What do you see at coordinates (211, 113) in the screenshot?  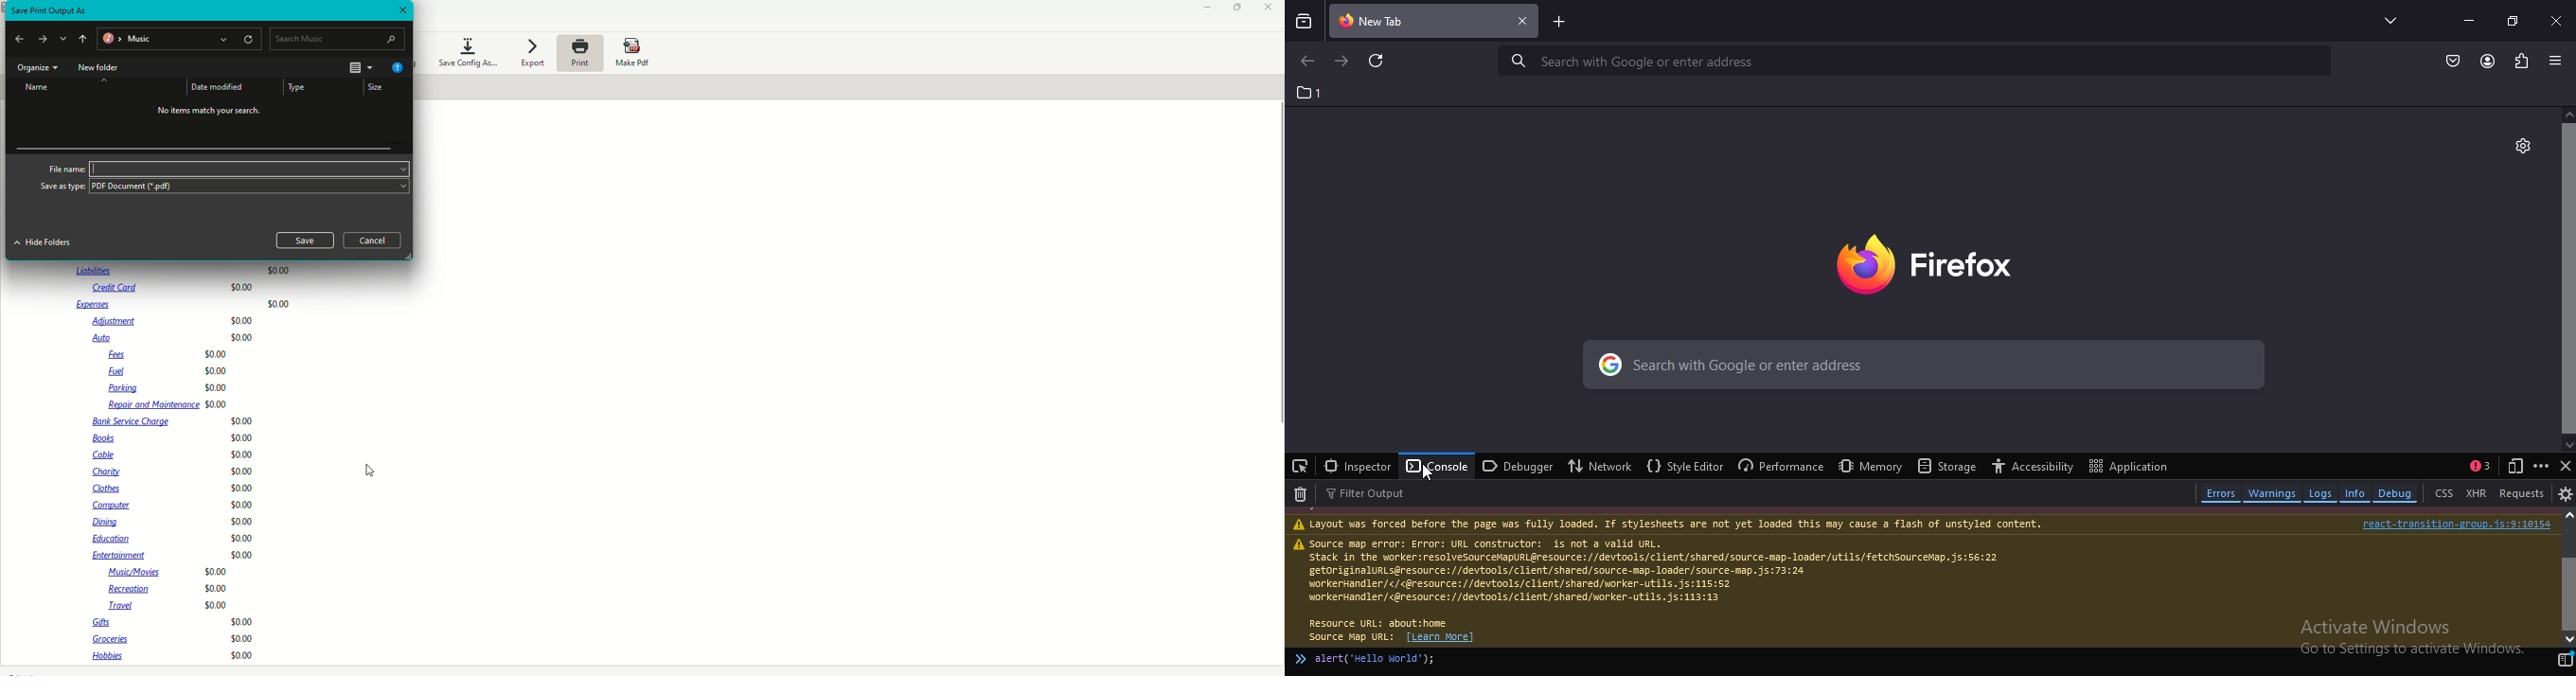 I see `No items match your search` at bounding box center [211, 113].